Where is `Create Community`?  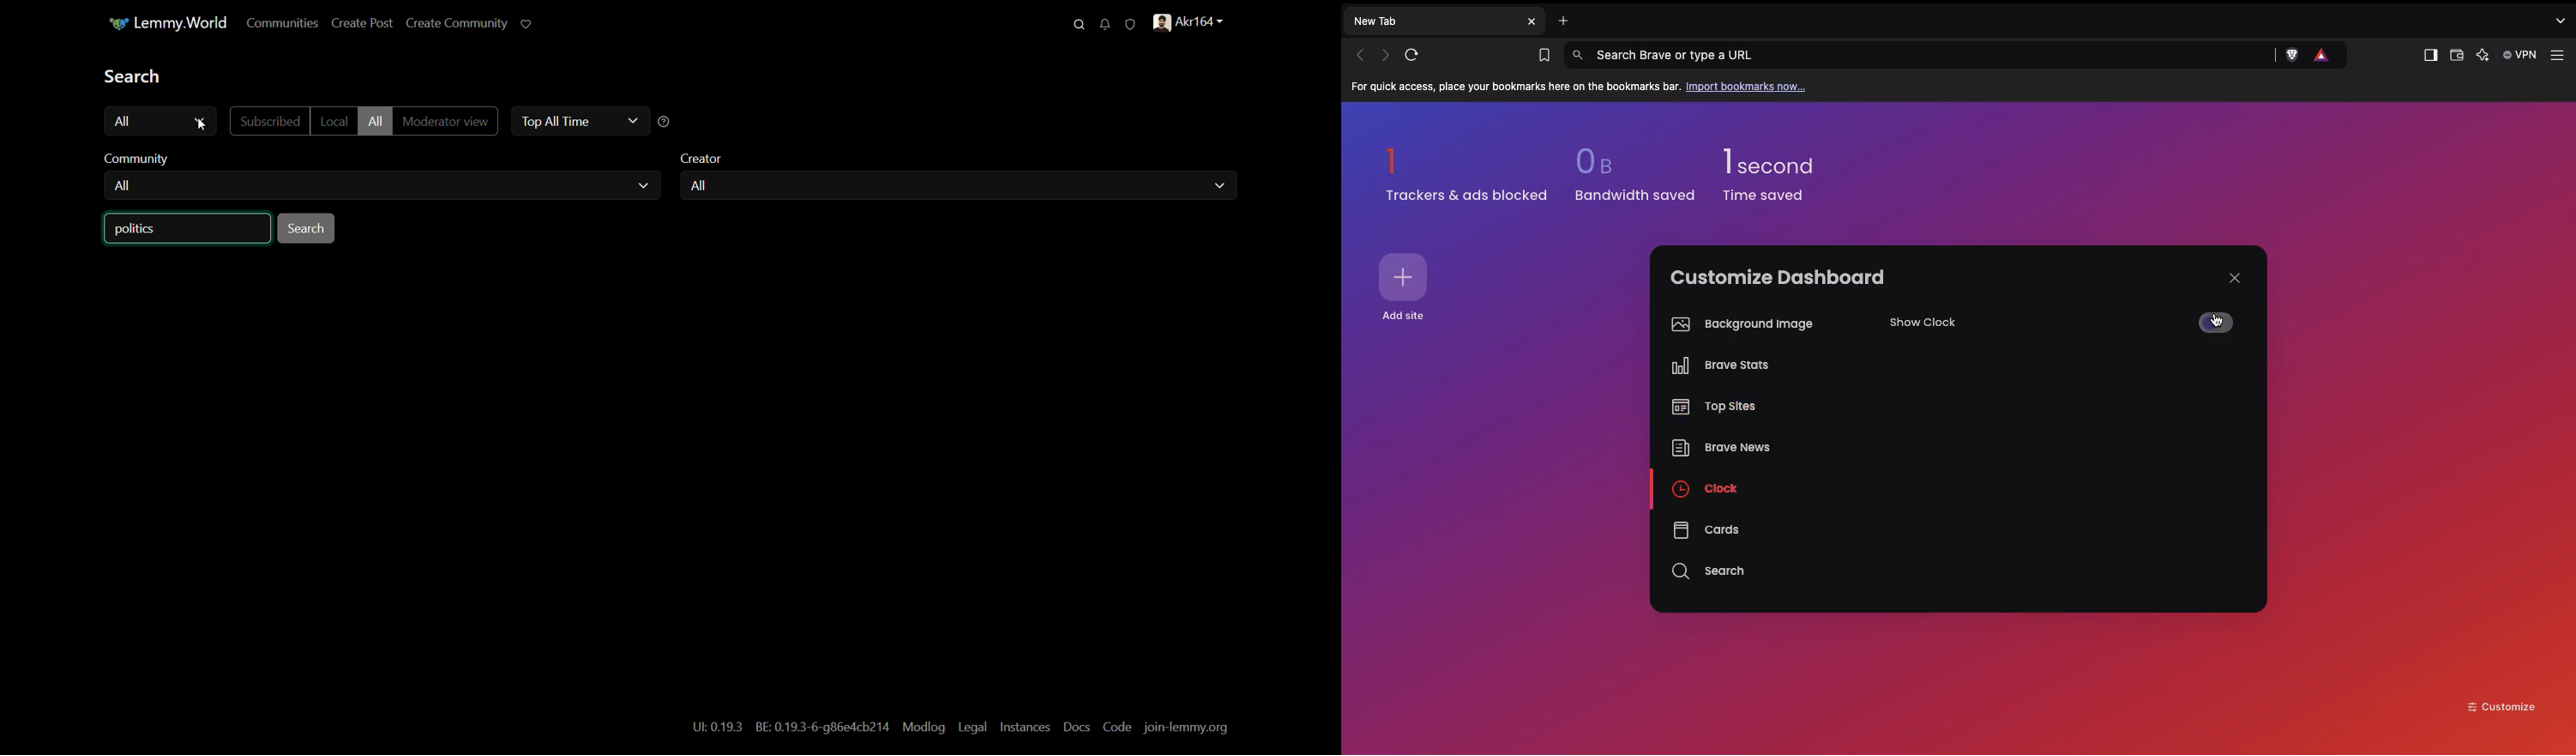 Create Community is located at coordinates (457, 22).